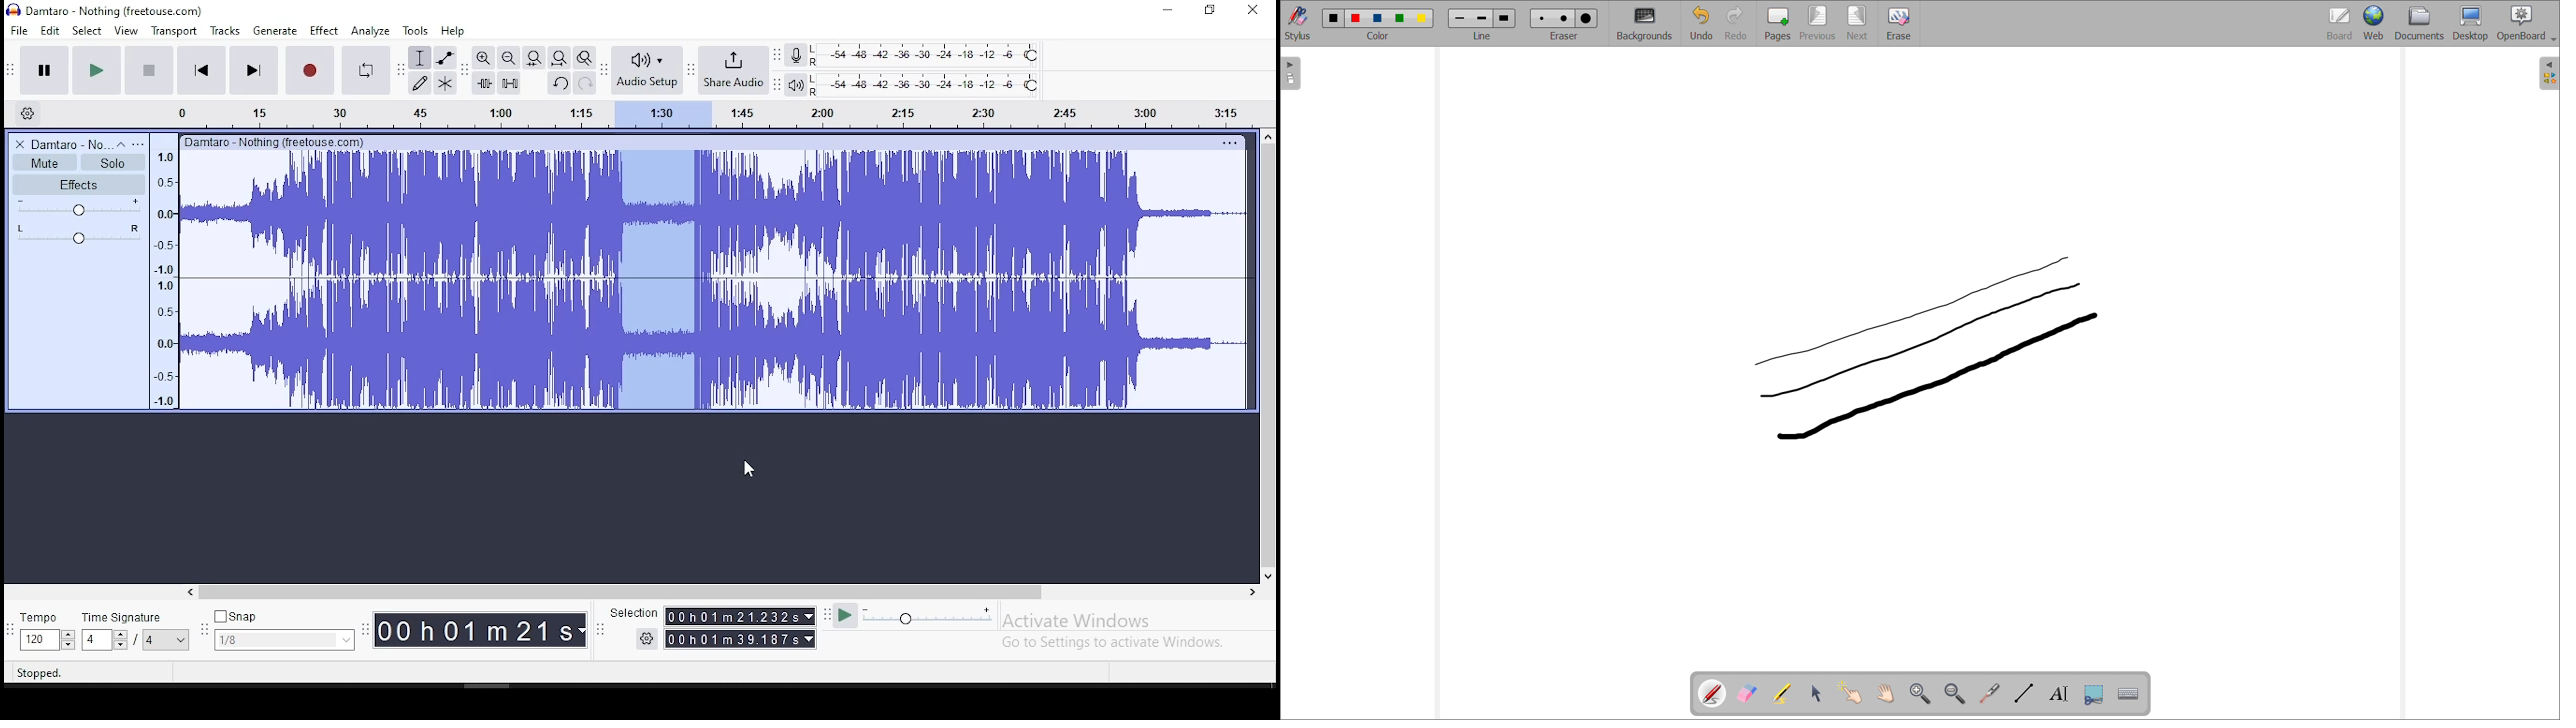 Image resolution: width=2576 pixels, height=728 pixels. Describe the element at coordinates (807, 616) in the screenshot. I see `drop down` at that location.